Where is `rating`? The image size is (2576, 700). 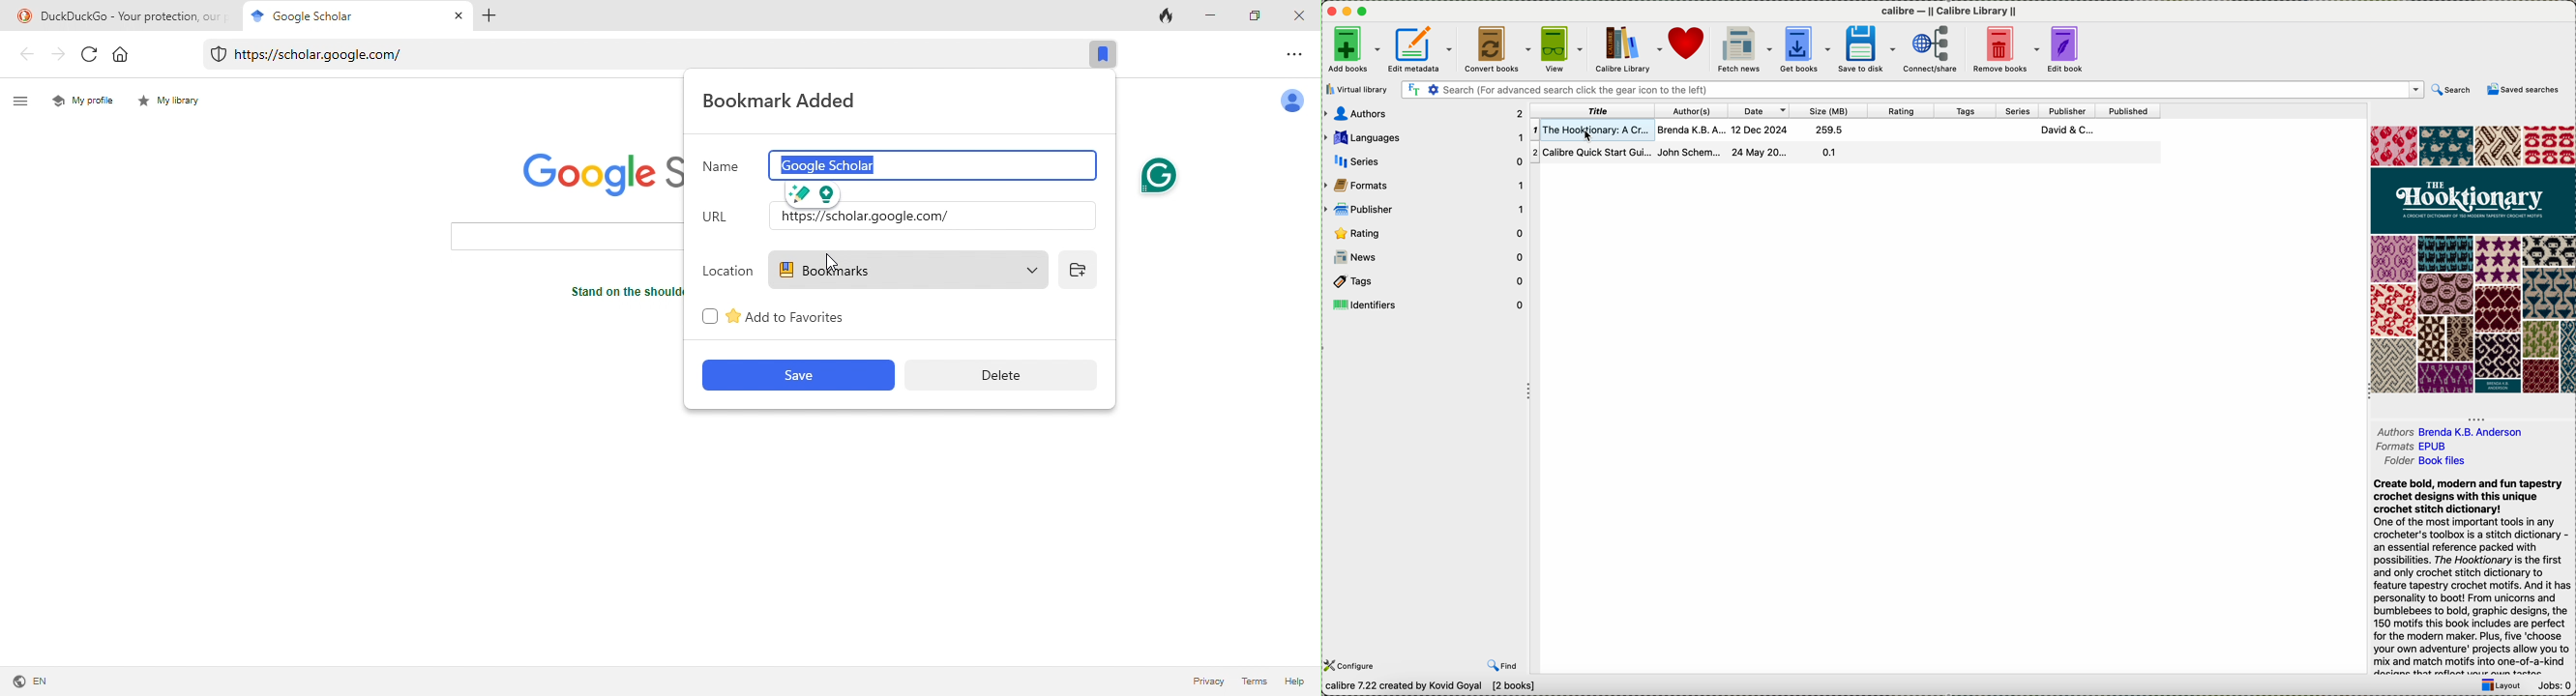
rating is located at coordinates (1427, 233).